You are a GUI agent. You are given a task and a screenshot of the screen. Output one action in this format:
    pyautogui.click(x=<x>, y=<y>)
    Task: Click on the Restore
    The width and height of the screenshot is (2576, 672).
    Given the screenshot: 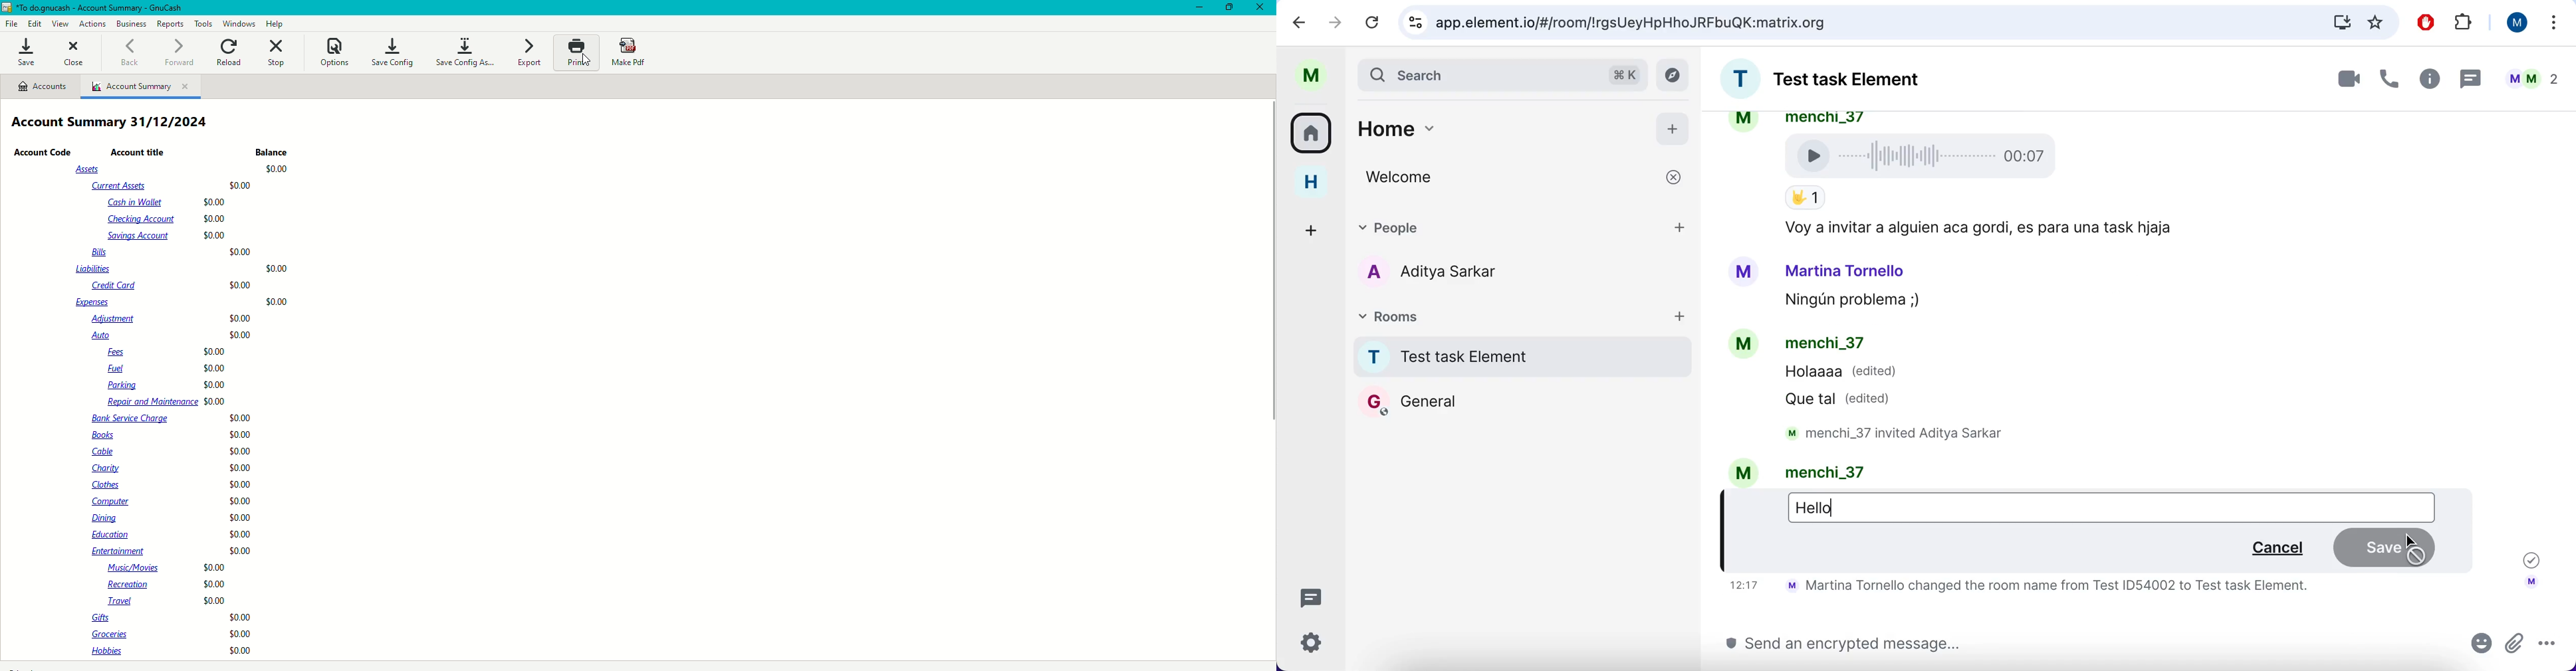 What is the action you would take?
    pyautogui.click(x=1230, y=7)
    